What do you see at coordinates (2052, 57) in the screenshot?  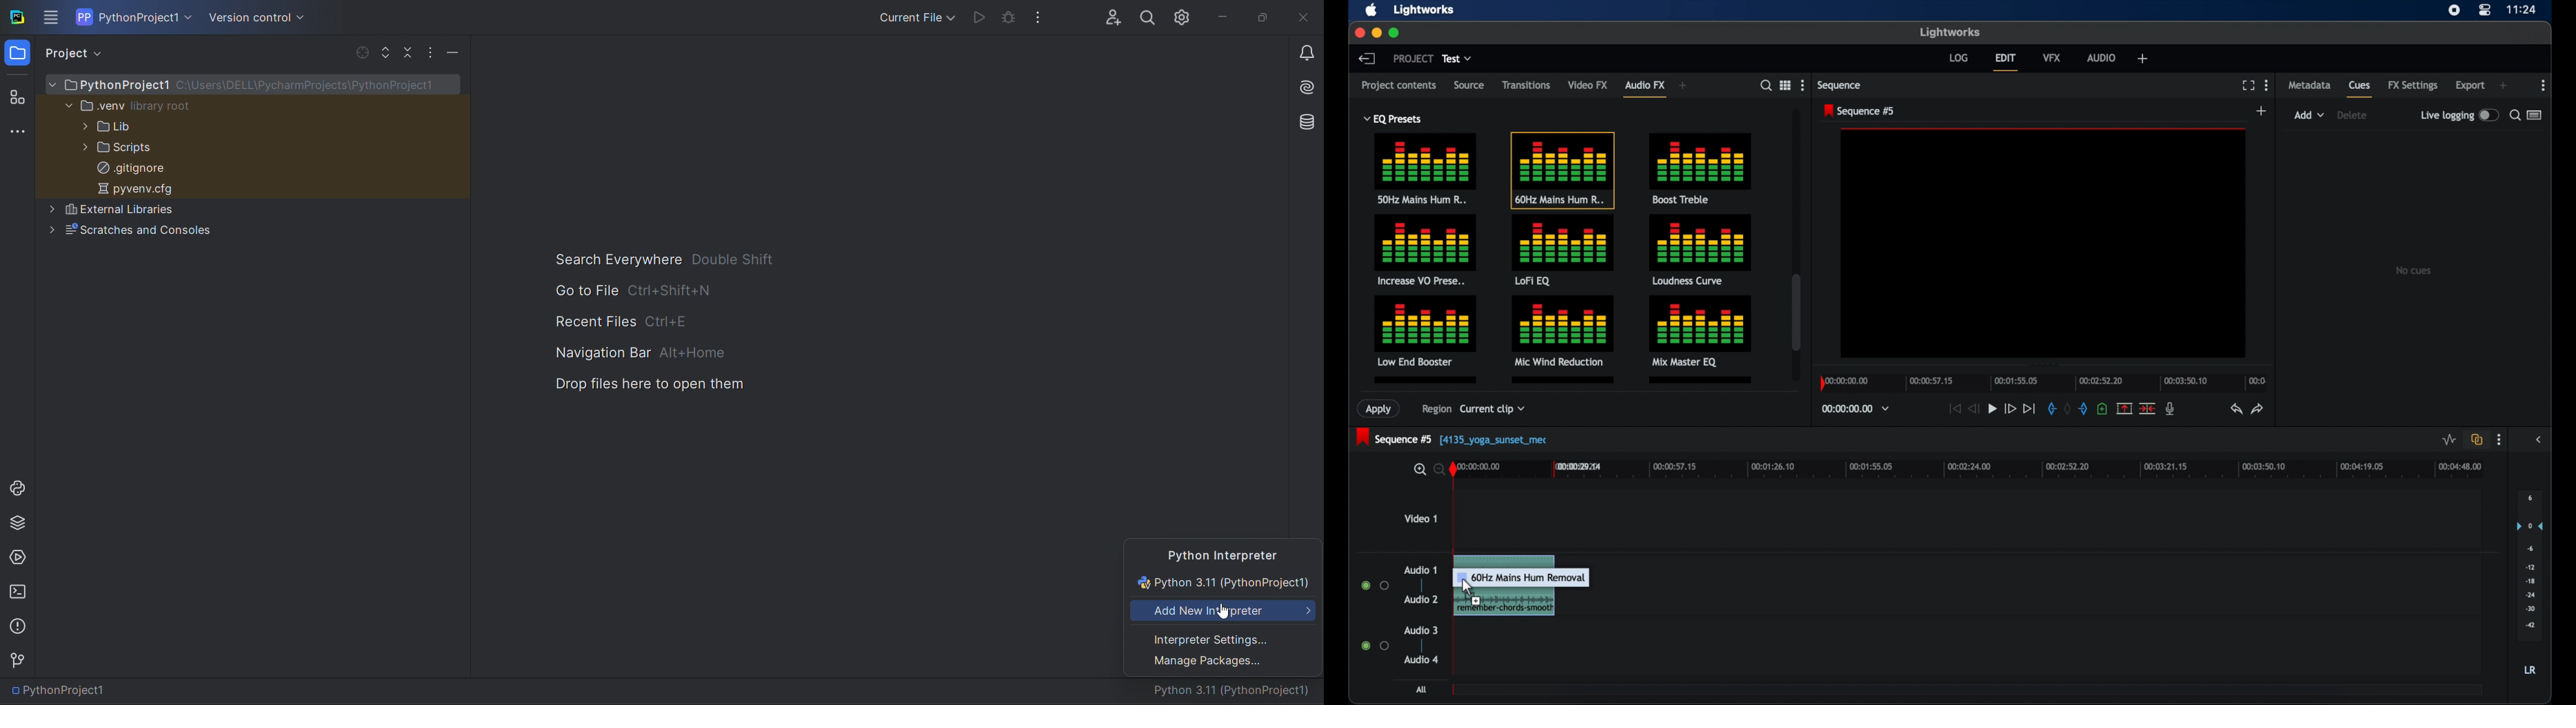 I see `vfx` at bounding box center [2052, 57].